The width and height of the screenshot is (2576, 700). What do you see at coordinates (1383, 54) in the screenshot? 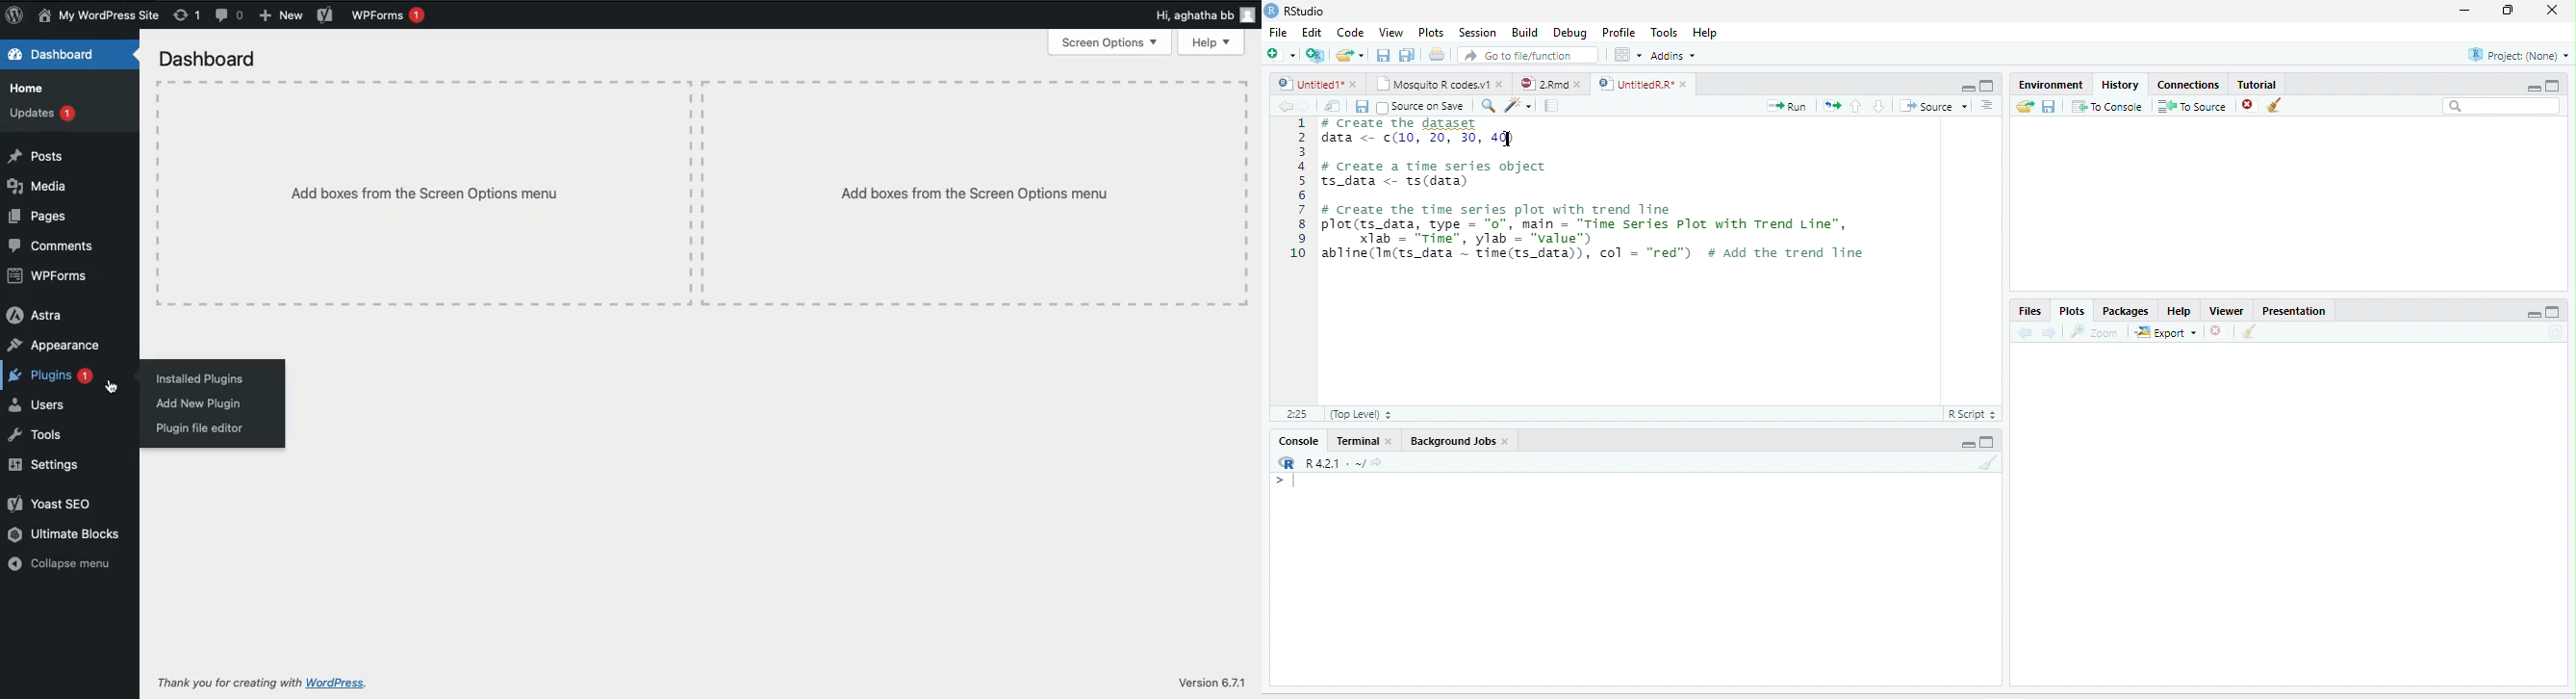
I see `Save current document` at bounding box center [1383, 54].